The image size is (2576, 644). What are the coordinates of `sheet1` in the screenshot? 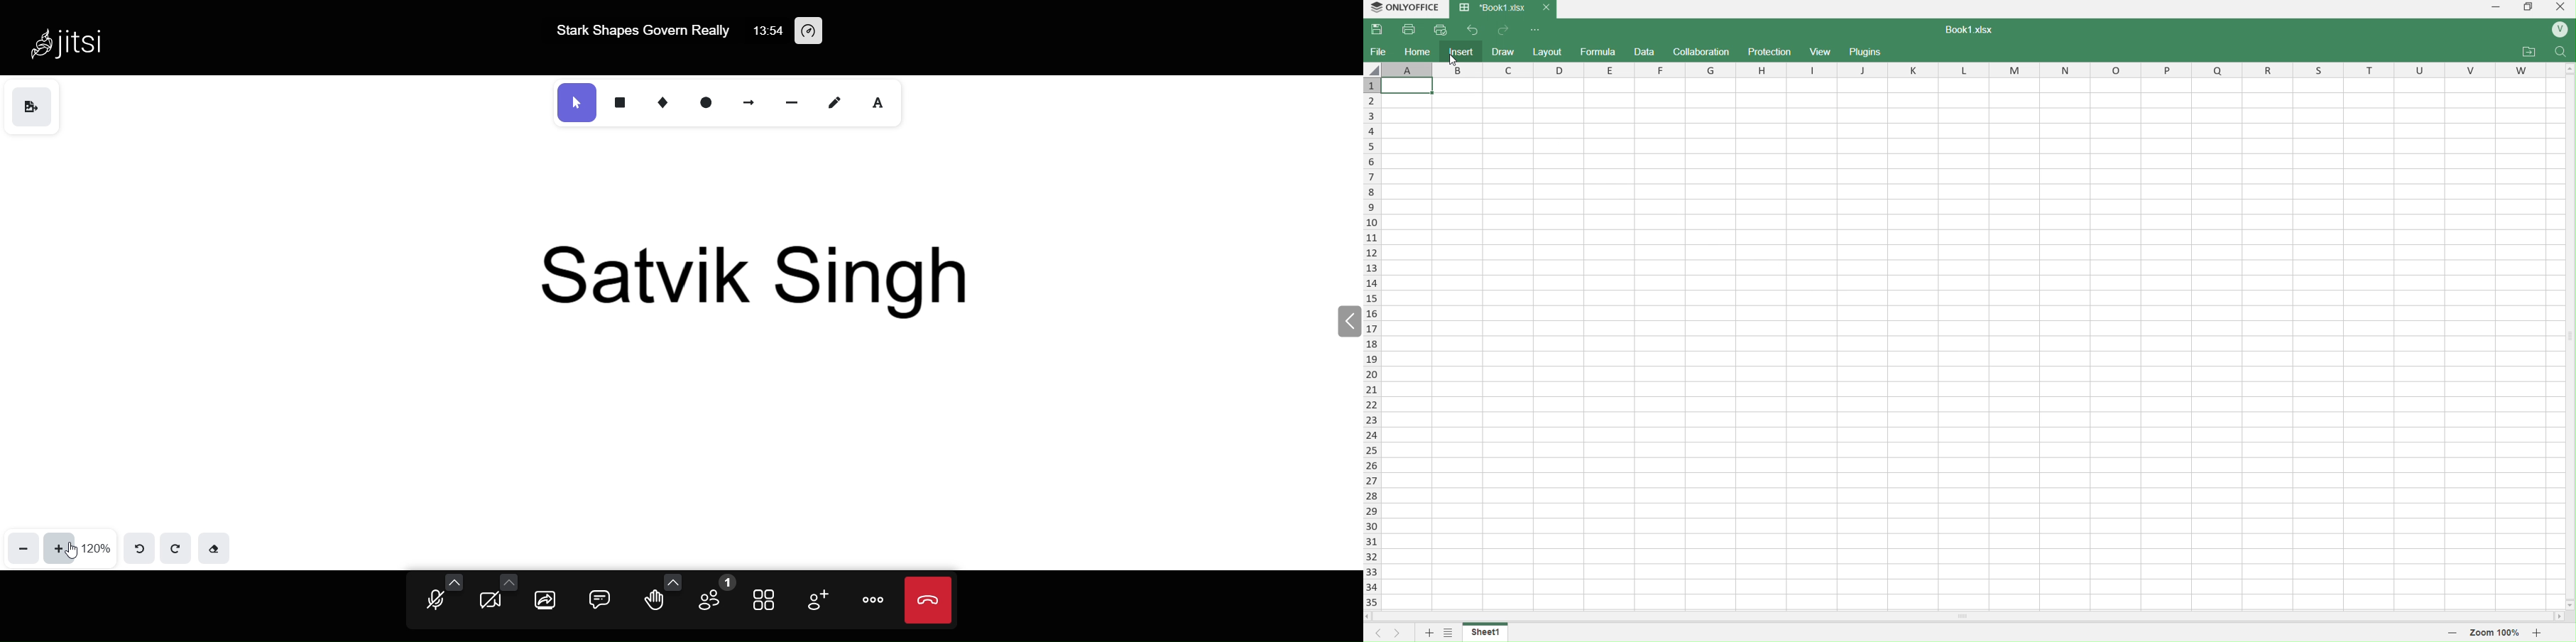 It's located at (1487, 631).